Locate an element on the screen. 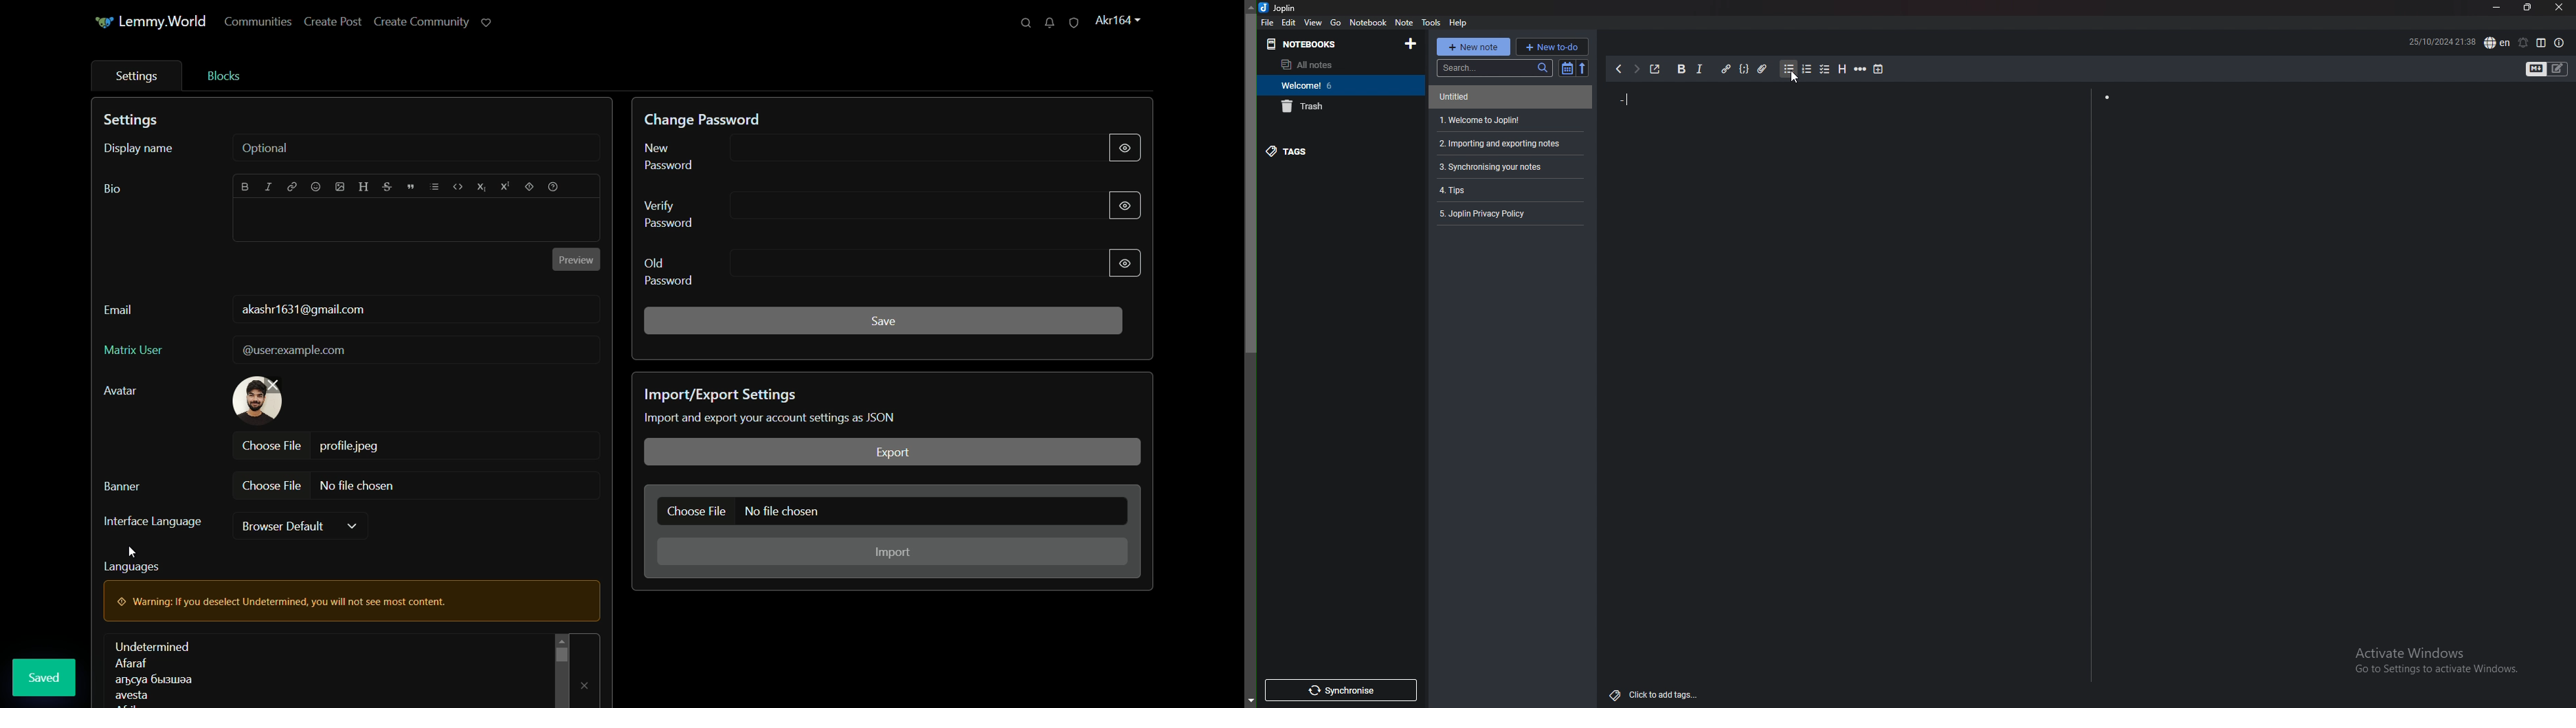 The image size is (2576, 728). add notebook is located at coordinates (1409, 43).